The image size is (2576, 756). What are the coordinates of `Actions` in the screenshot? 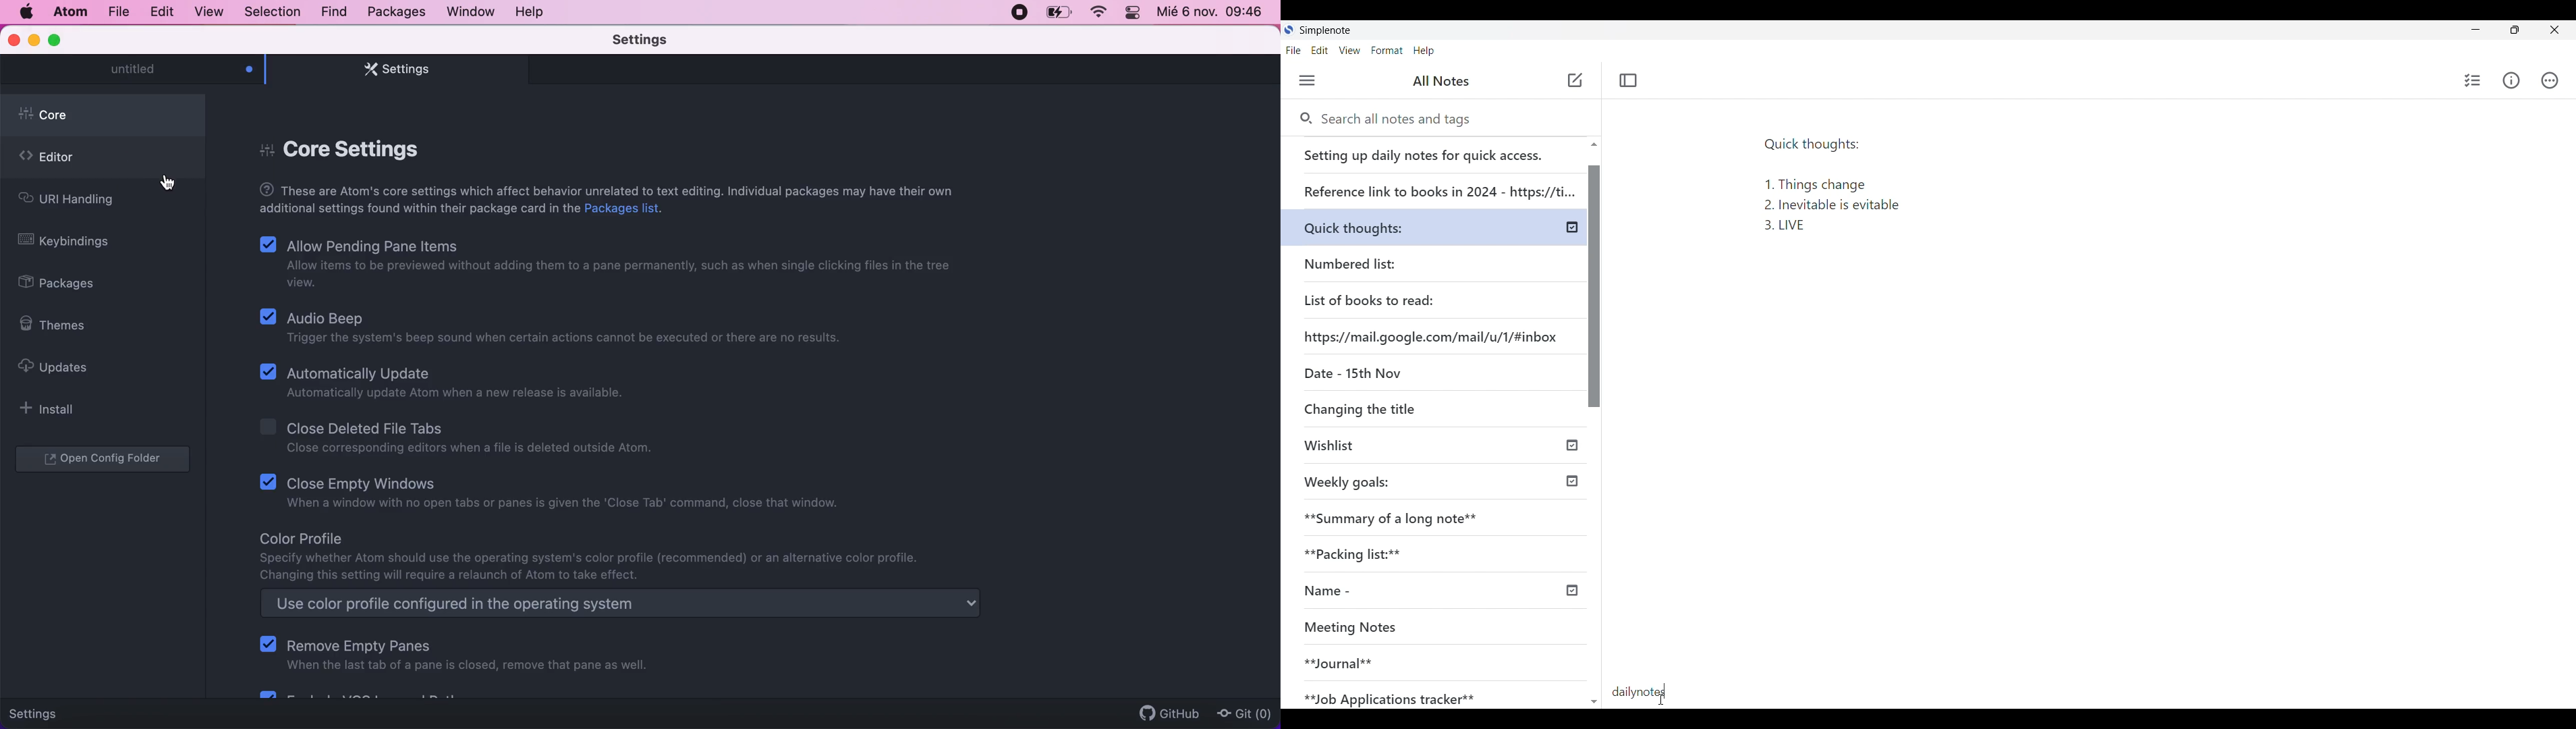 It's located at (2548, 80).